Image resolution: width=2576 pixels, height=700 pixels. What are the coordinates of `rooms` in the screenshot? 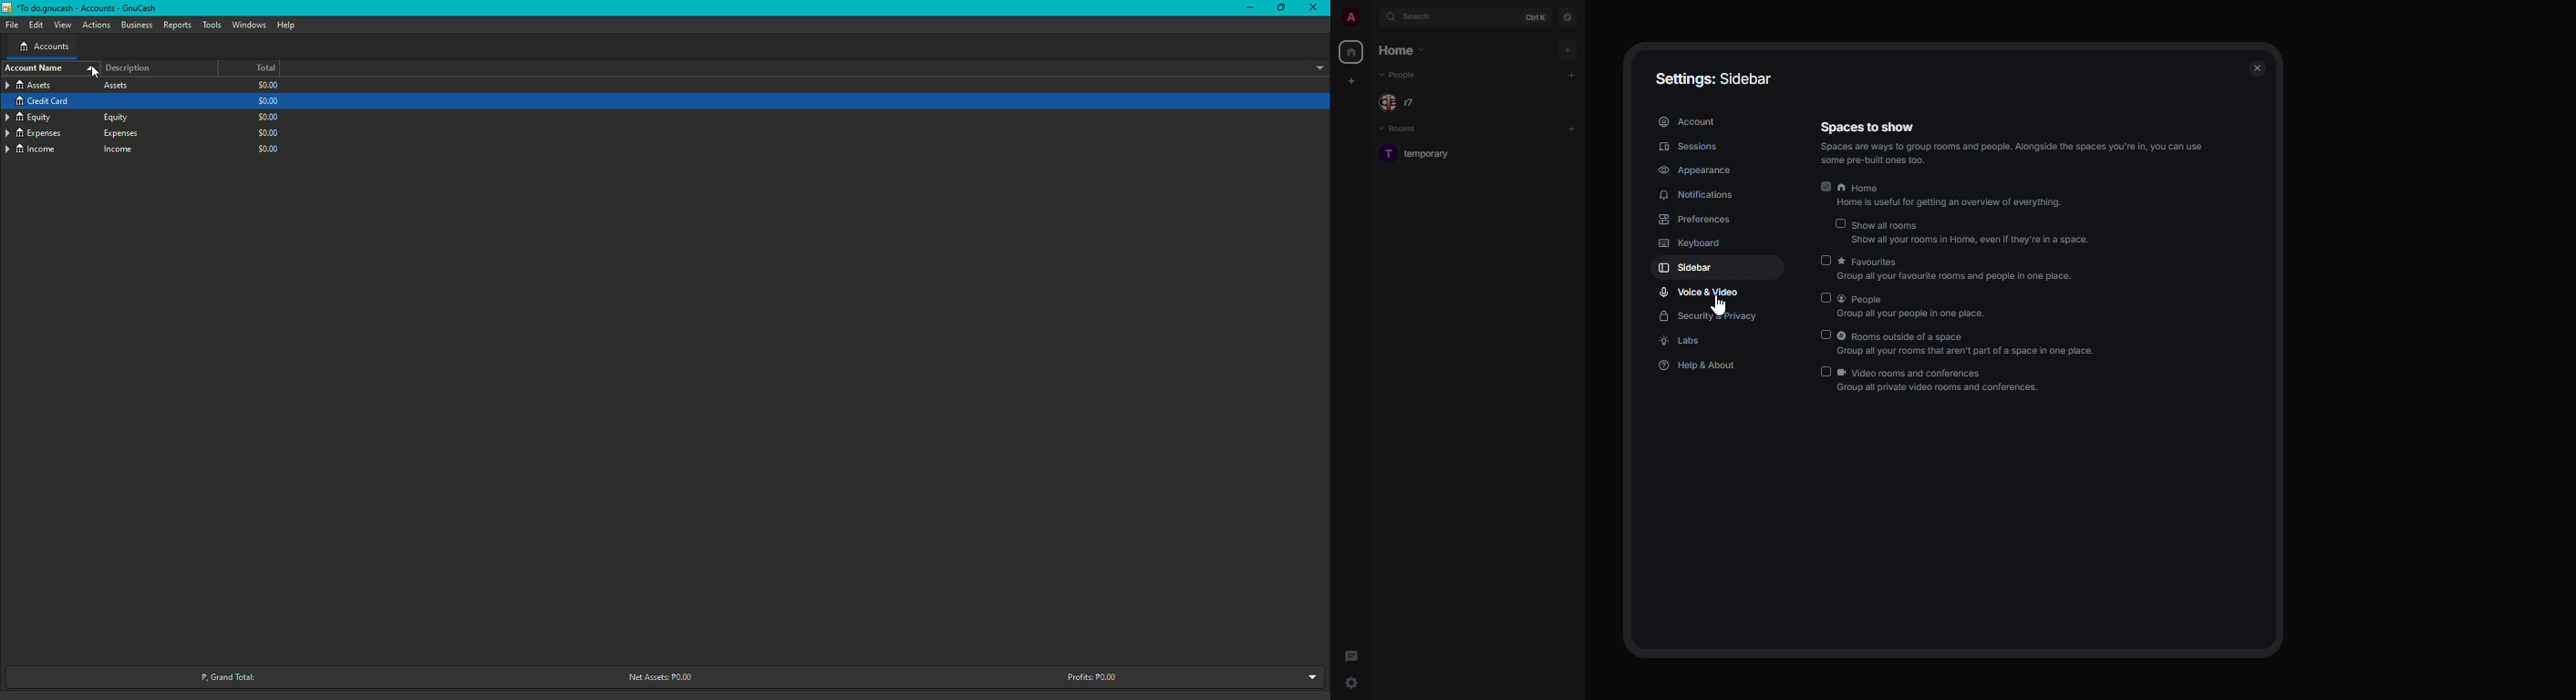 It's located at (1399, 129).